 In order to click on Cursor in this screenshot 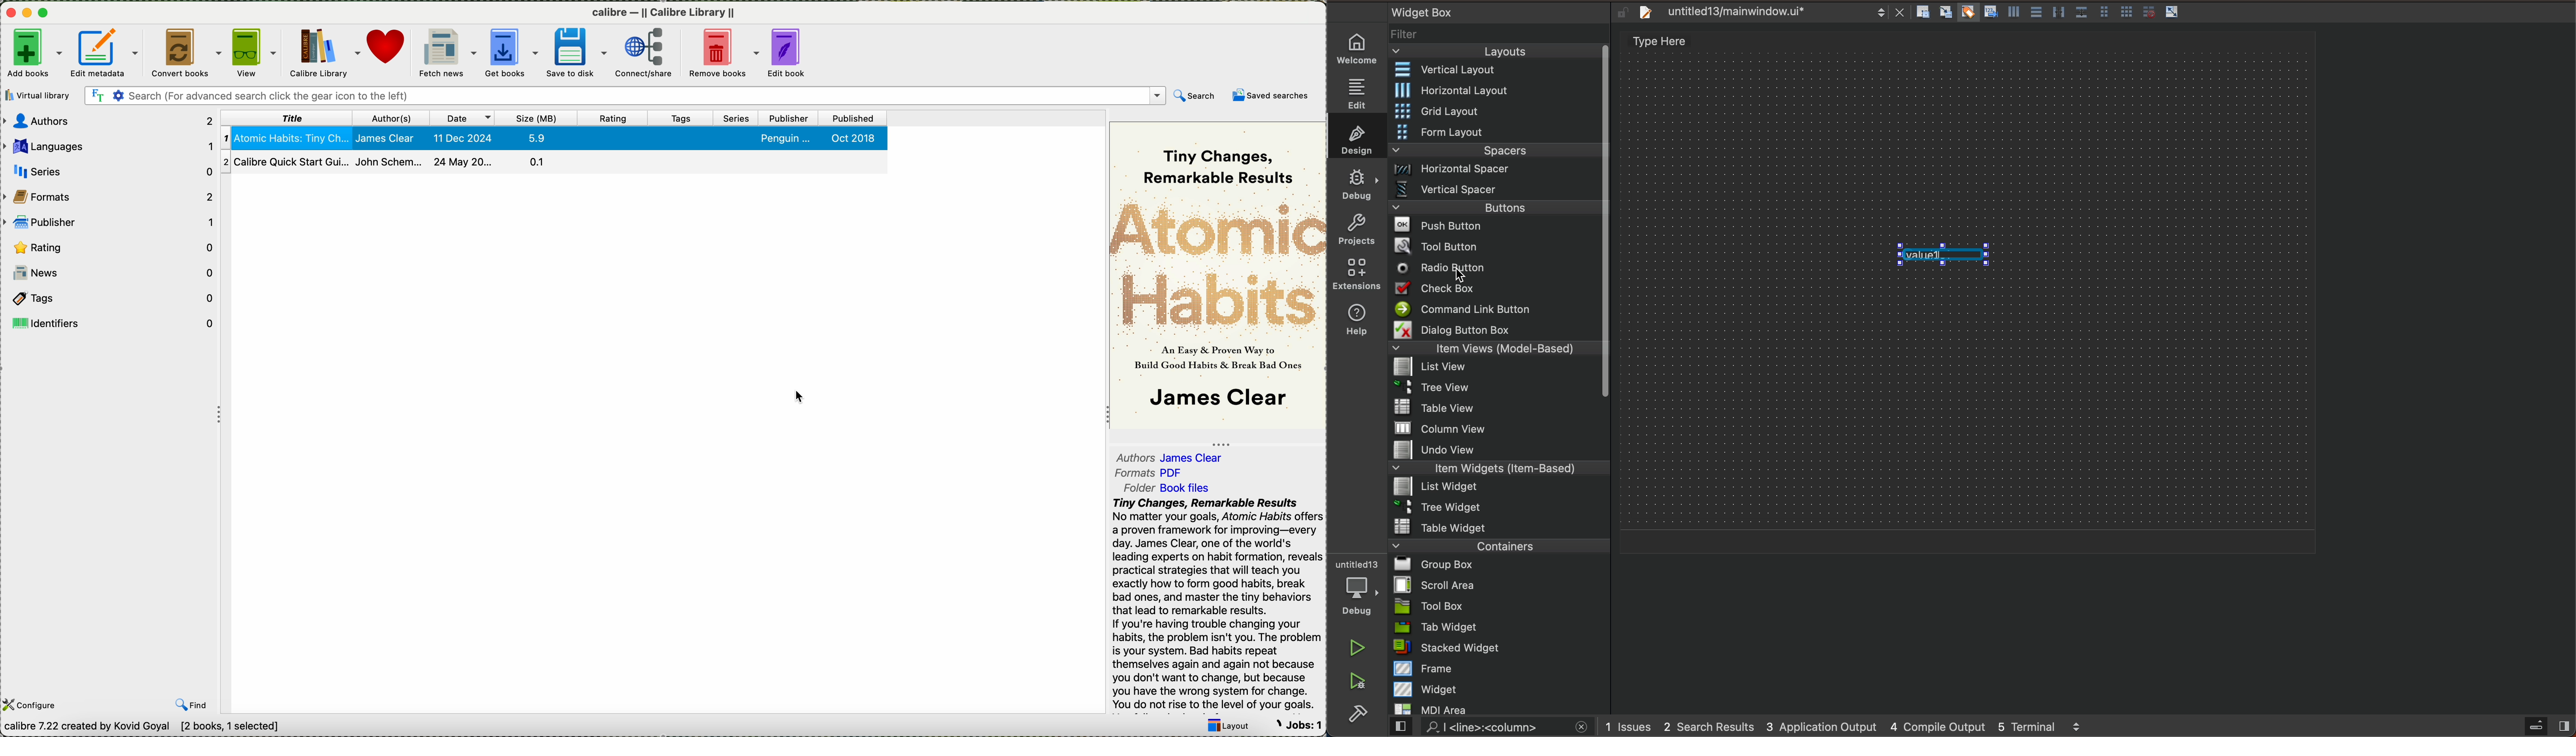, I will do `click(804, 400)`.